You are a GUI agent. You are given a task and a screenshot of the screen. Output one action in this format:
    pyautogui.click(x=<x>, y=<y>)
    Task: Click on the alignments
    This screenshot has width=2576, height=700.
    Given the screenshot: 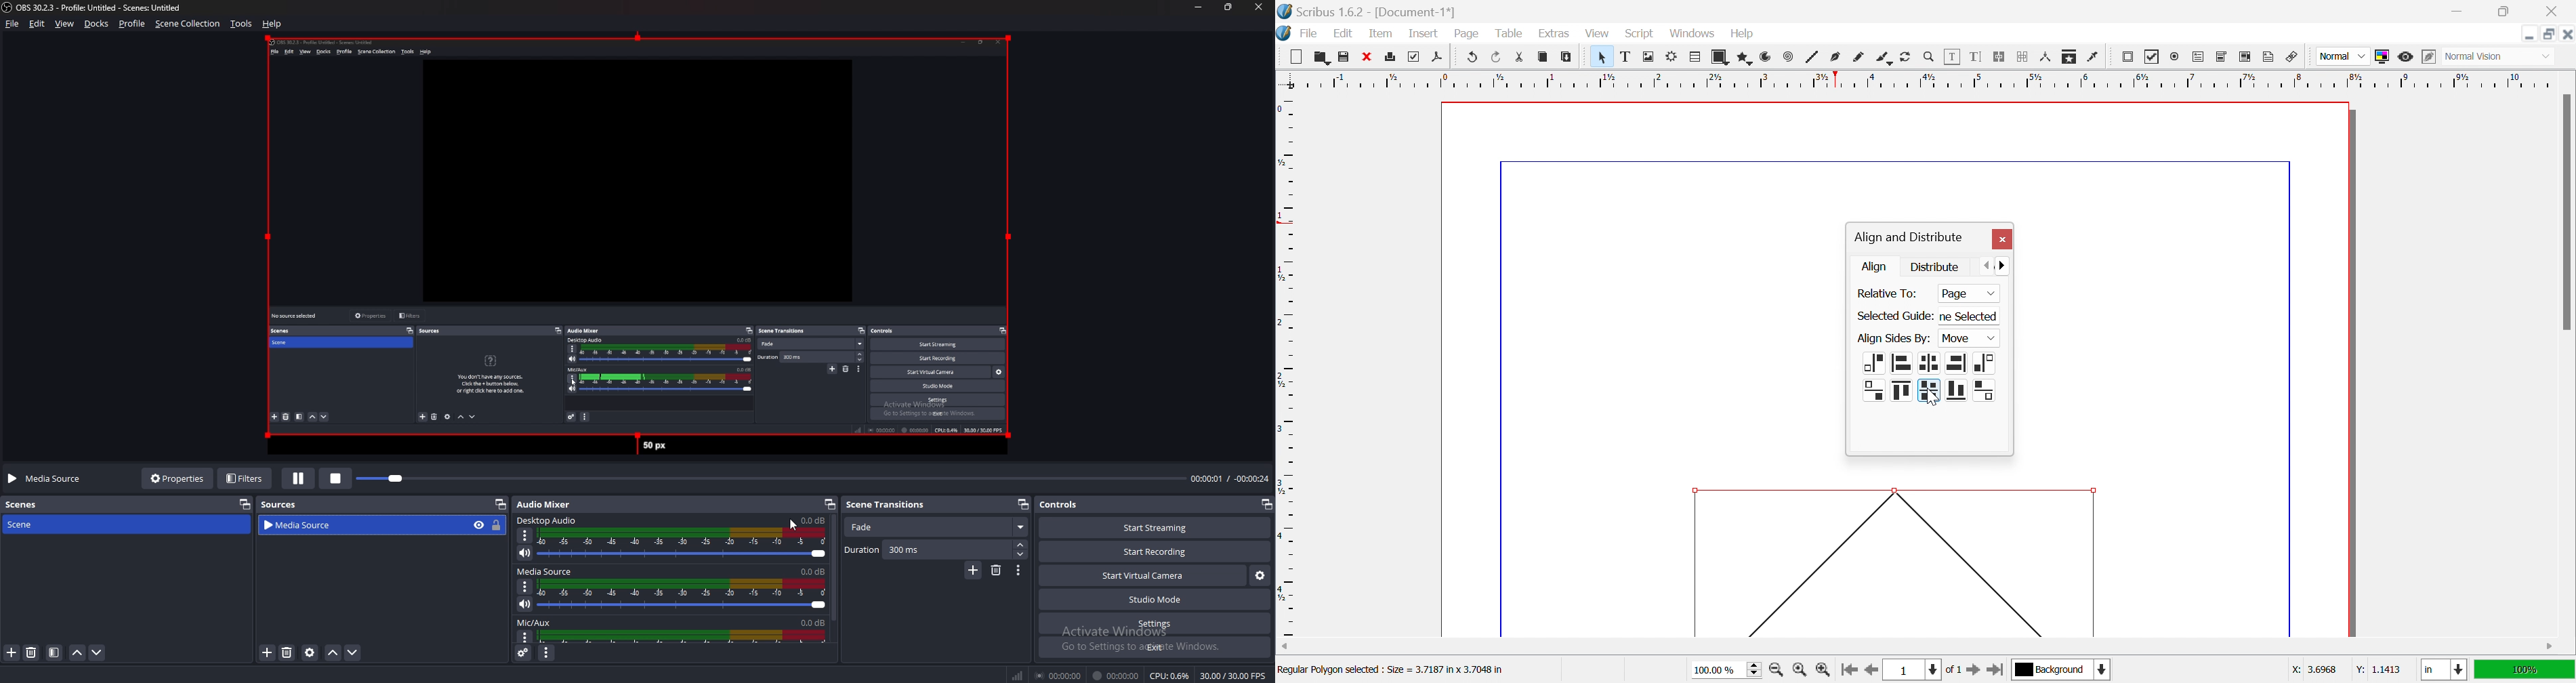 What is the action you would take?
    pyautogui.click(x=1958, y=377)
    